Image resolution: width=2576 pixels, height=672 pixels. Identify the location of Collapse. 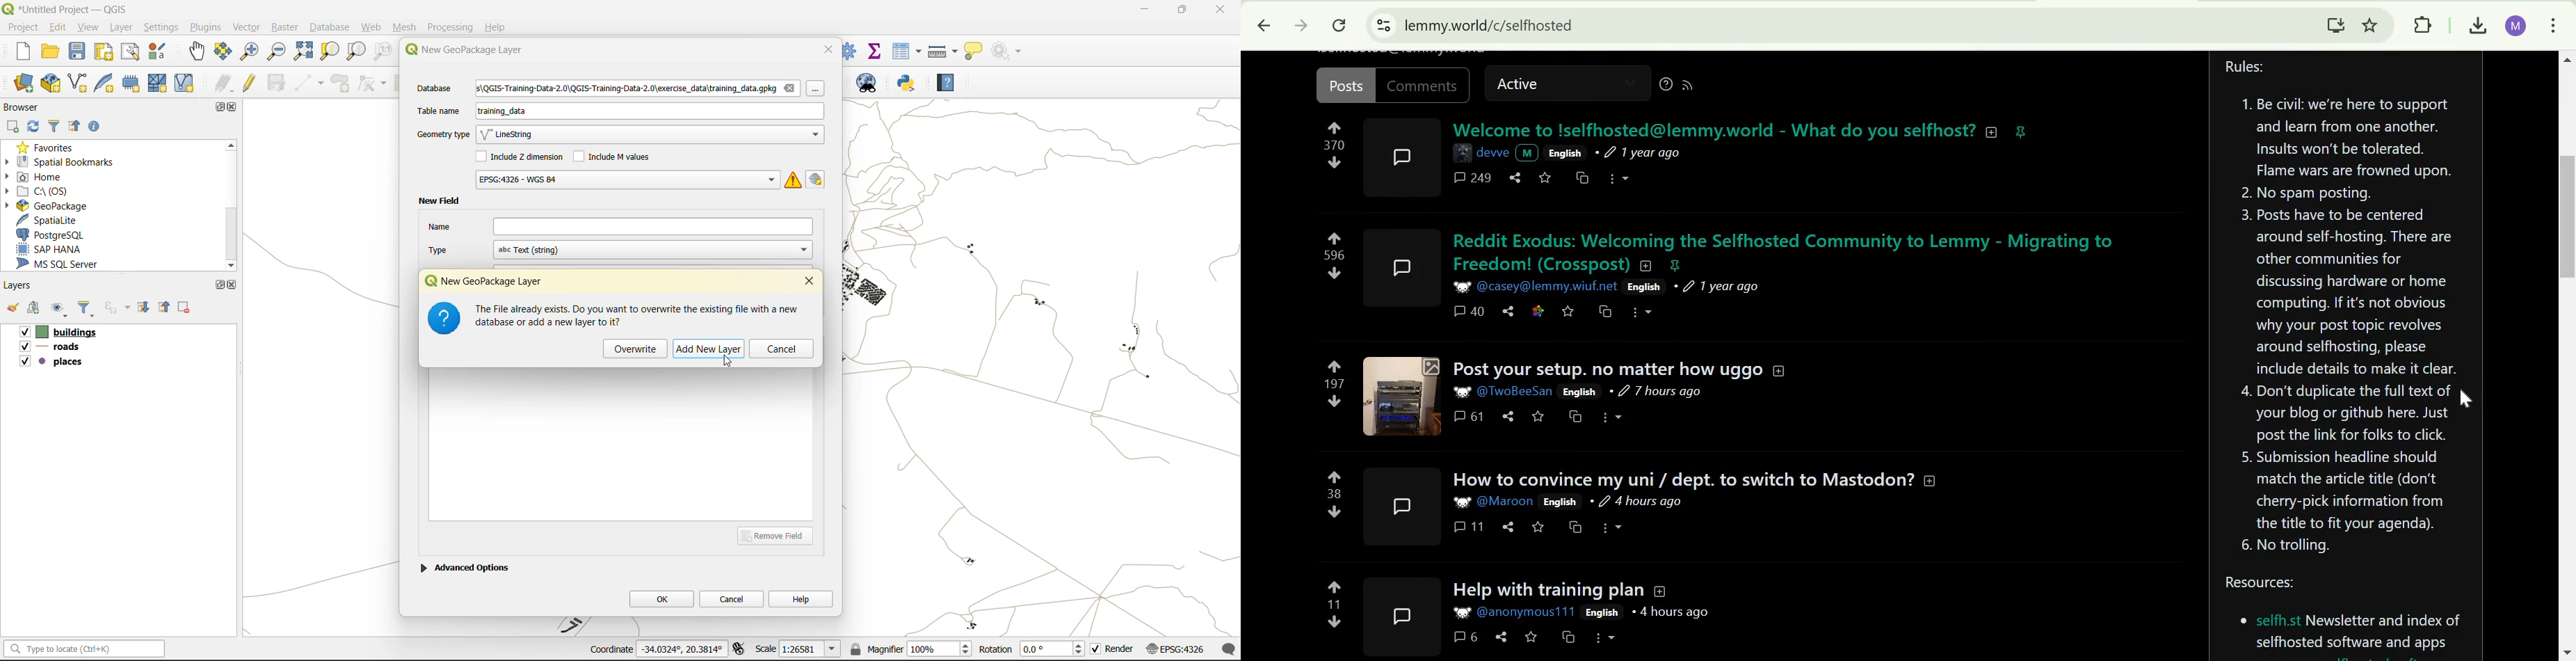
(1660, 591).